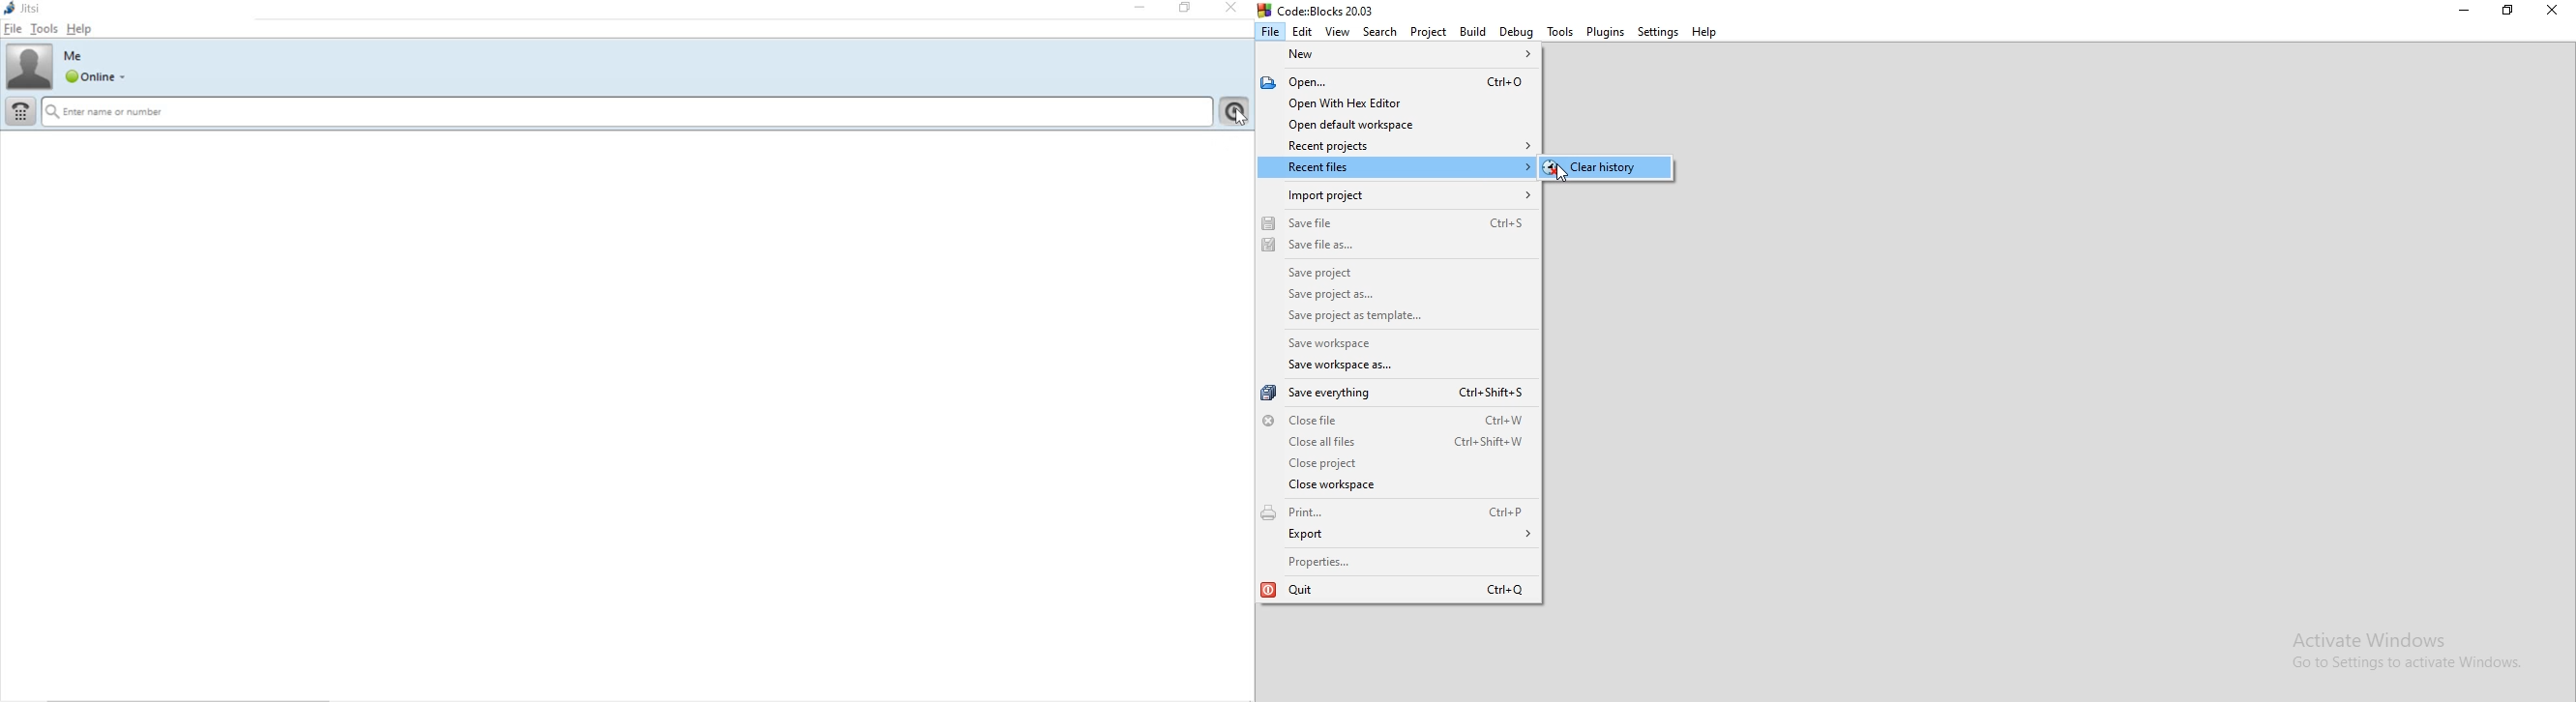 This screenshot has height=728, width=2576. Describe the element at coordinates (1392, 420) in the screenshot. I see `Close File` at that location.